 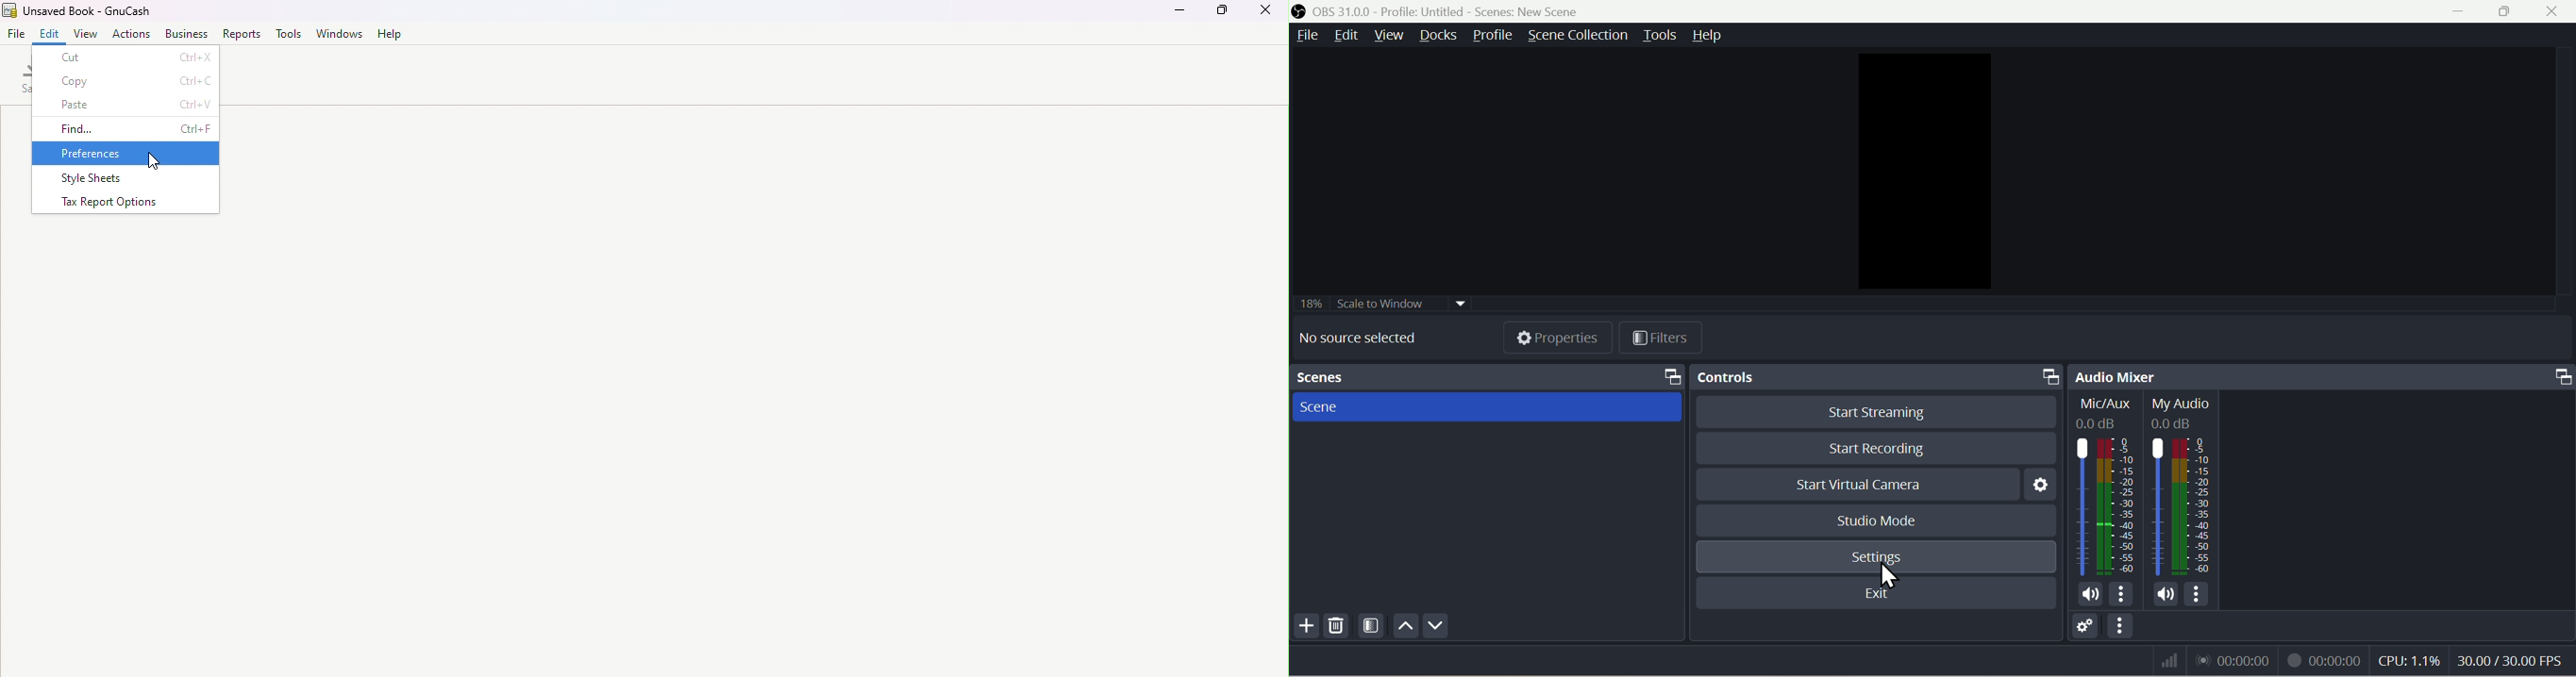 I want to click on Scene, so click(x=1482, y=408).